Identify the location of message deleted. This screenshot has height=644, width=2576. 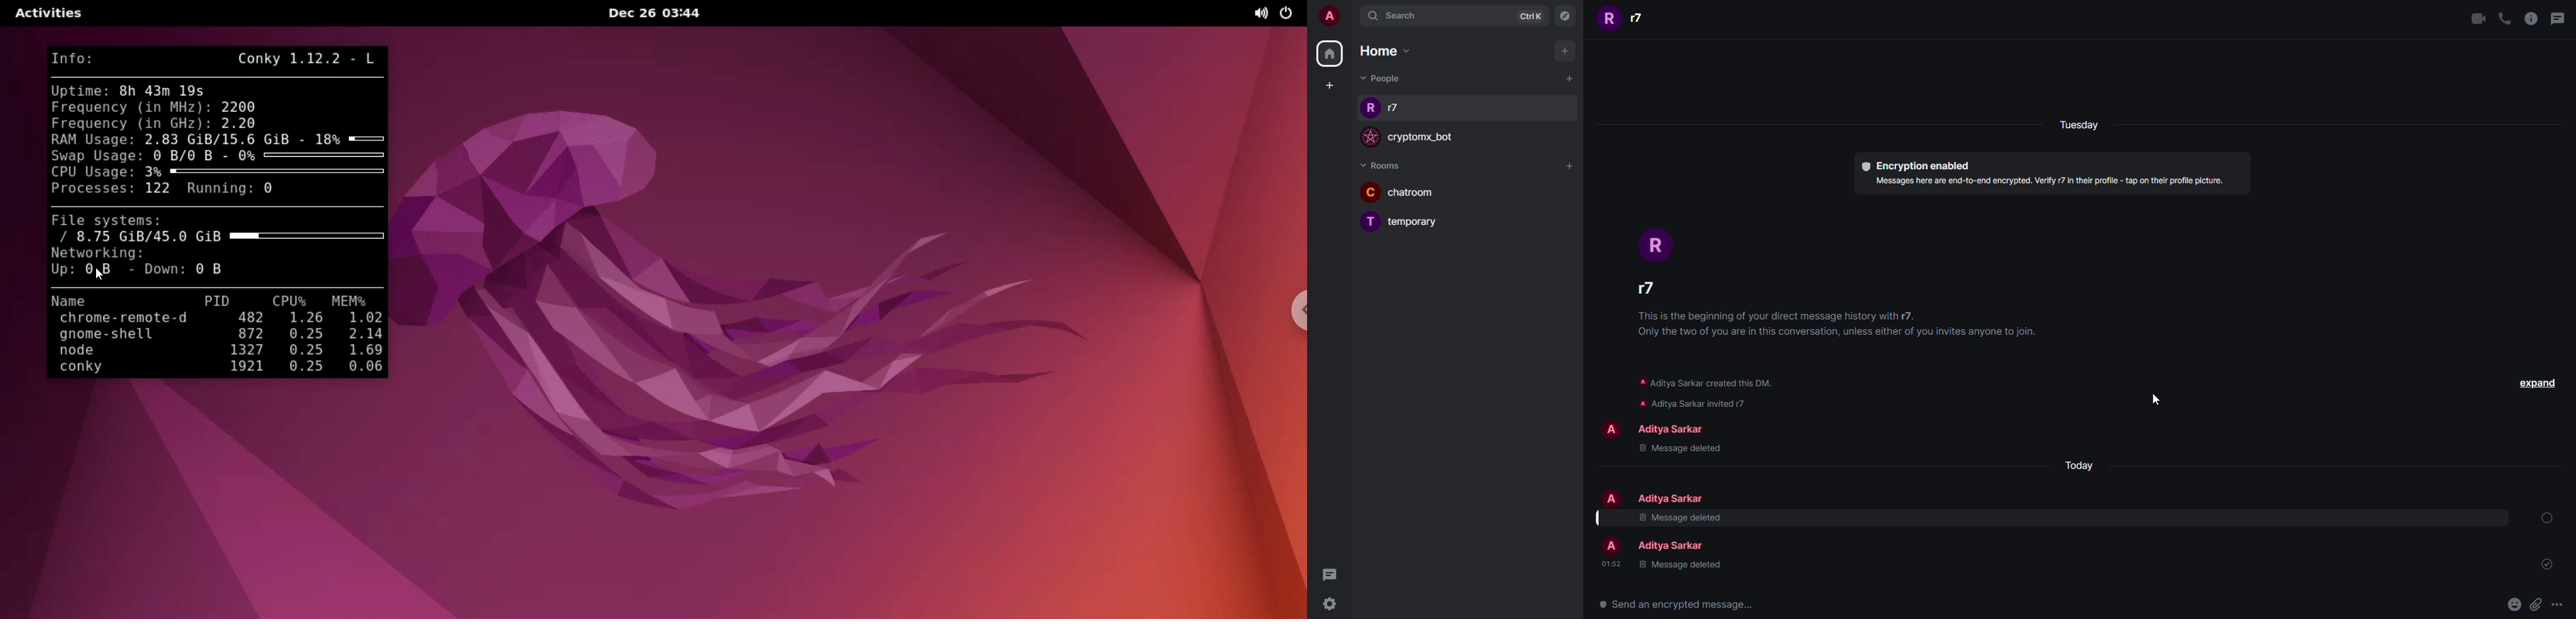
(1679, 565).